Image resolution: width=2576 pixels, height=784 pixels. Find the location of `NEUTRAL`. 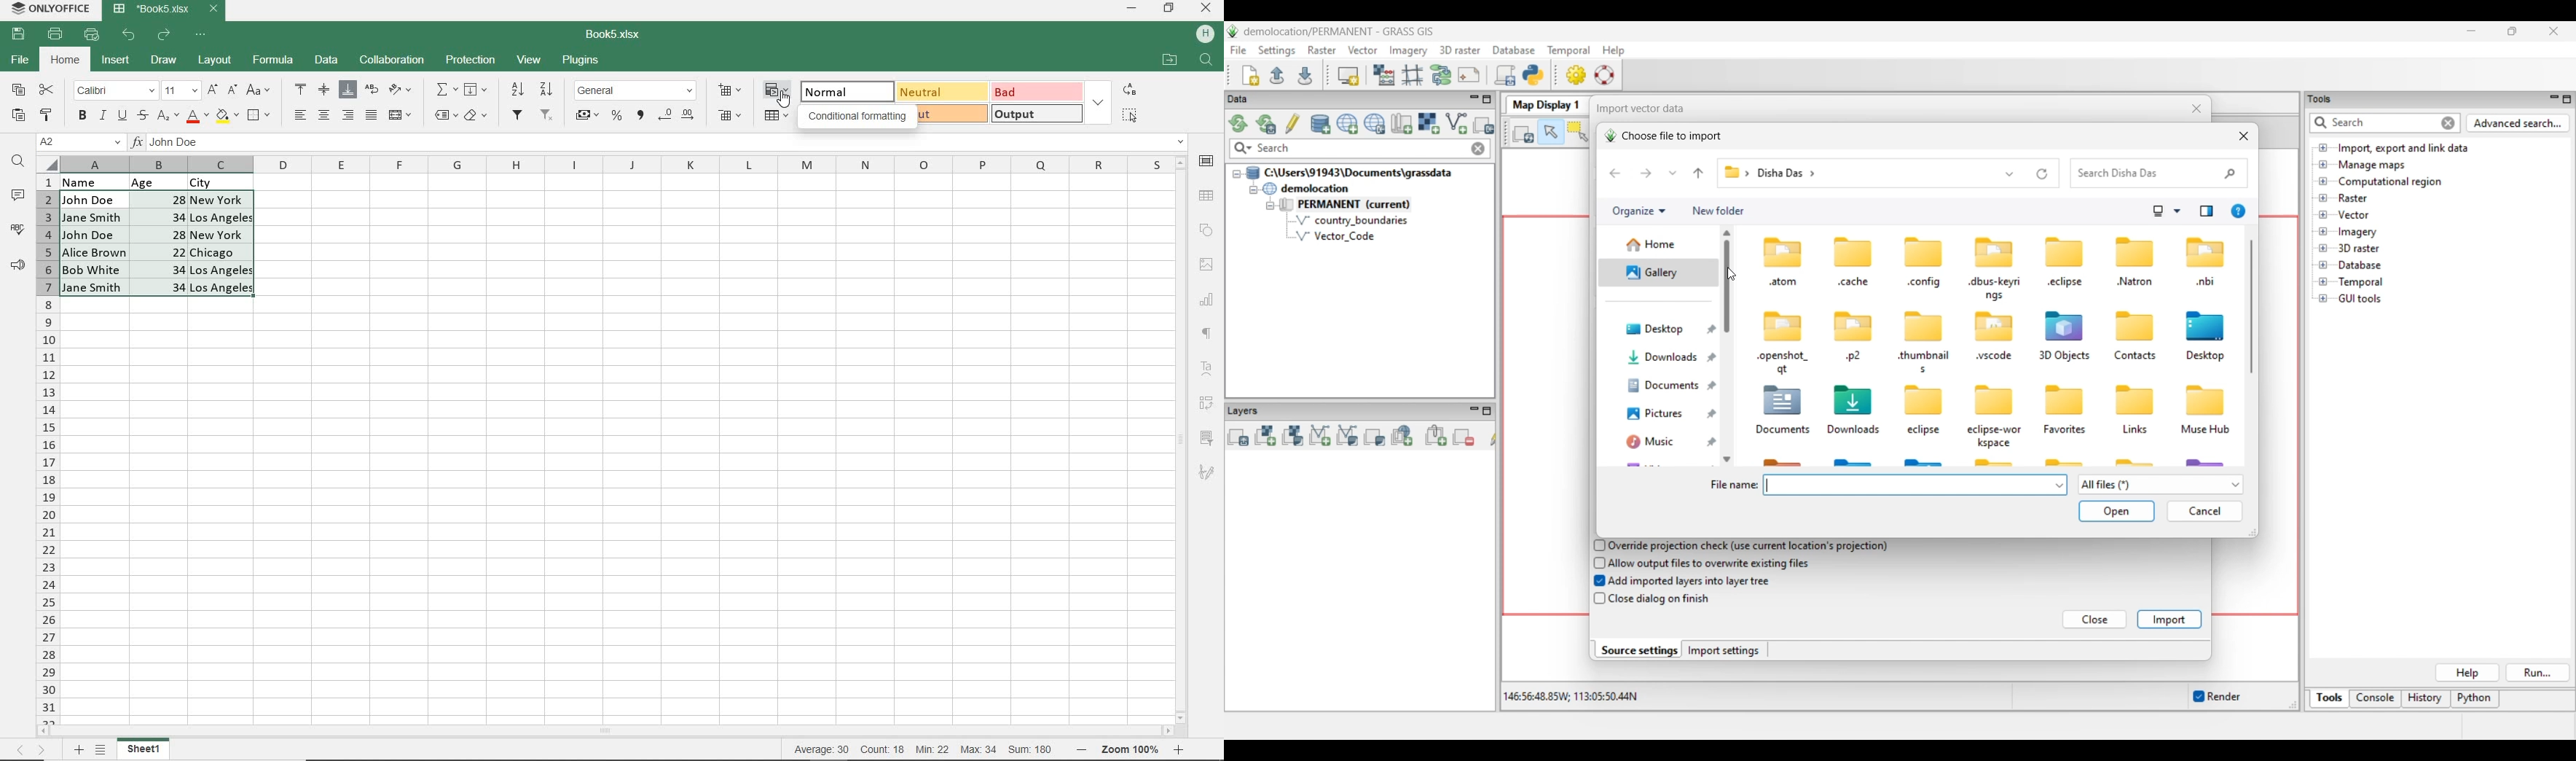

NEUTRAL is located at coordinates (940, 91).